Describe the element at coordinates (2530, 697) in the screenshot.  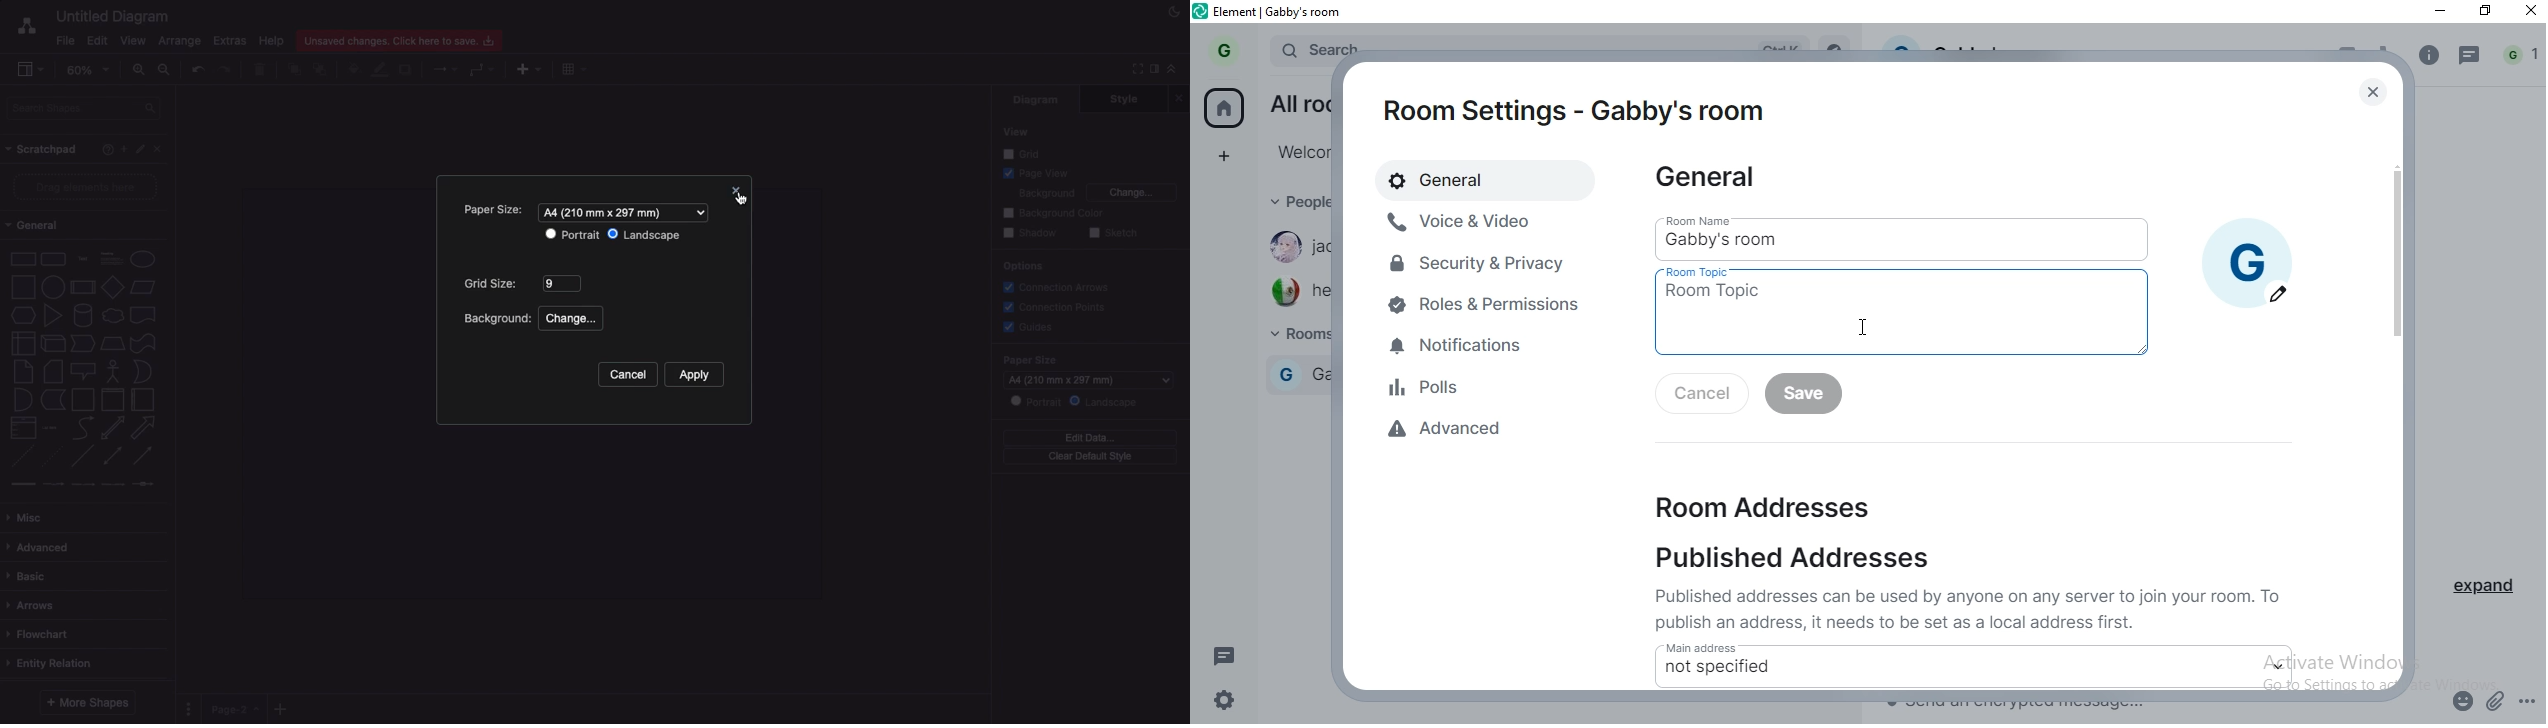
I see `` at that location.